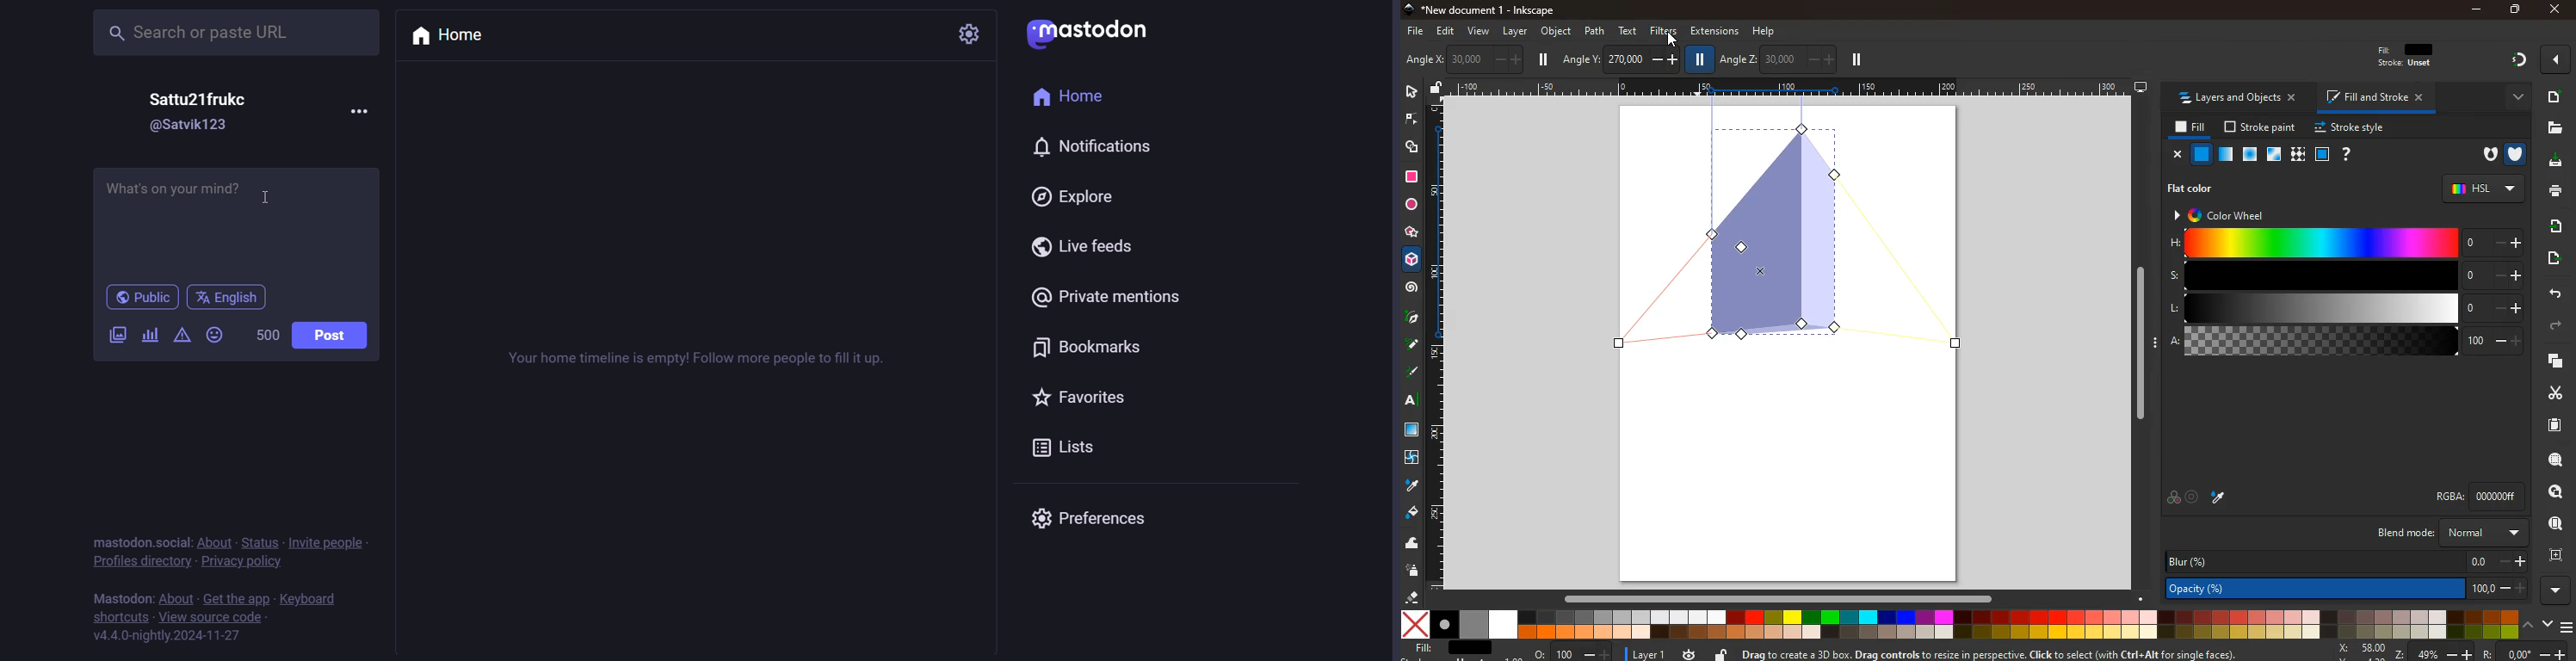 The image size is (2576, 672). Describe the element at coordinates (2553, 192) in the screenshot. I see `print` at that location.